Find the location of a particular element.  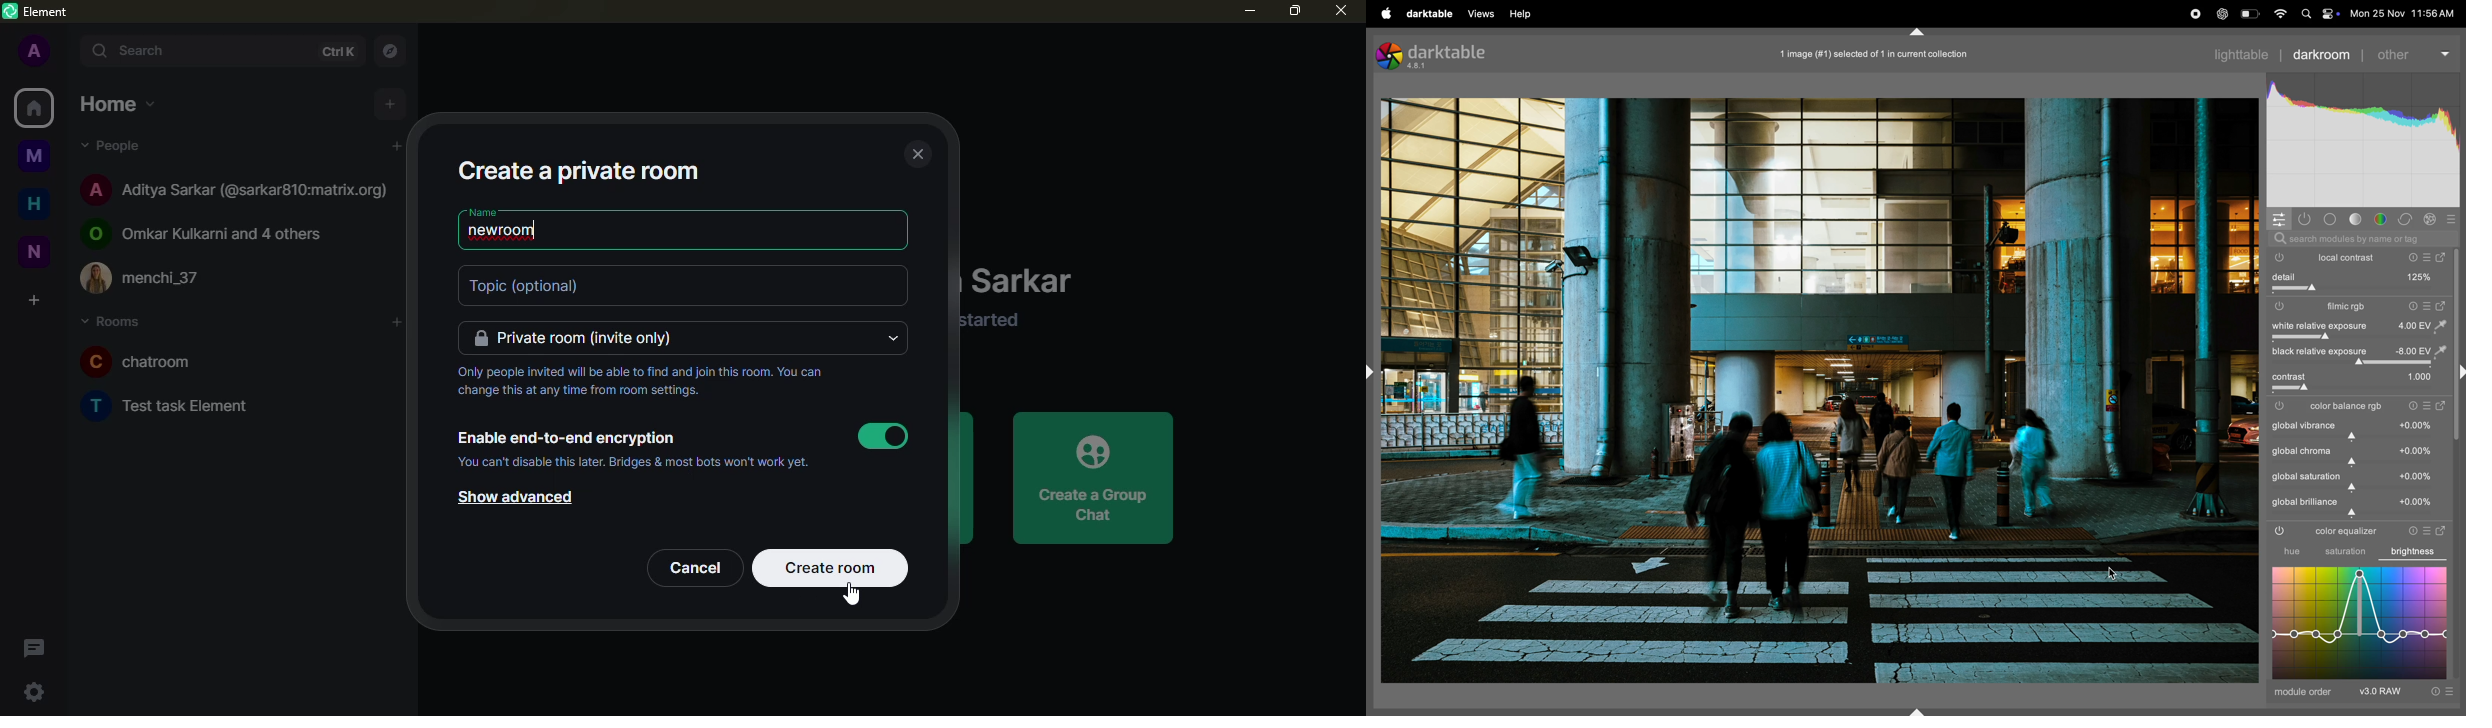

logo is located at coordinates (1389, 57).